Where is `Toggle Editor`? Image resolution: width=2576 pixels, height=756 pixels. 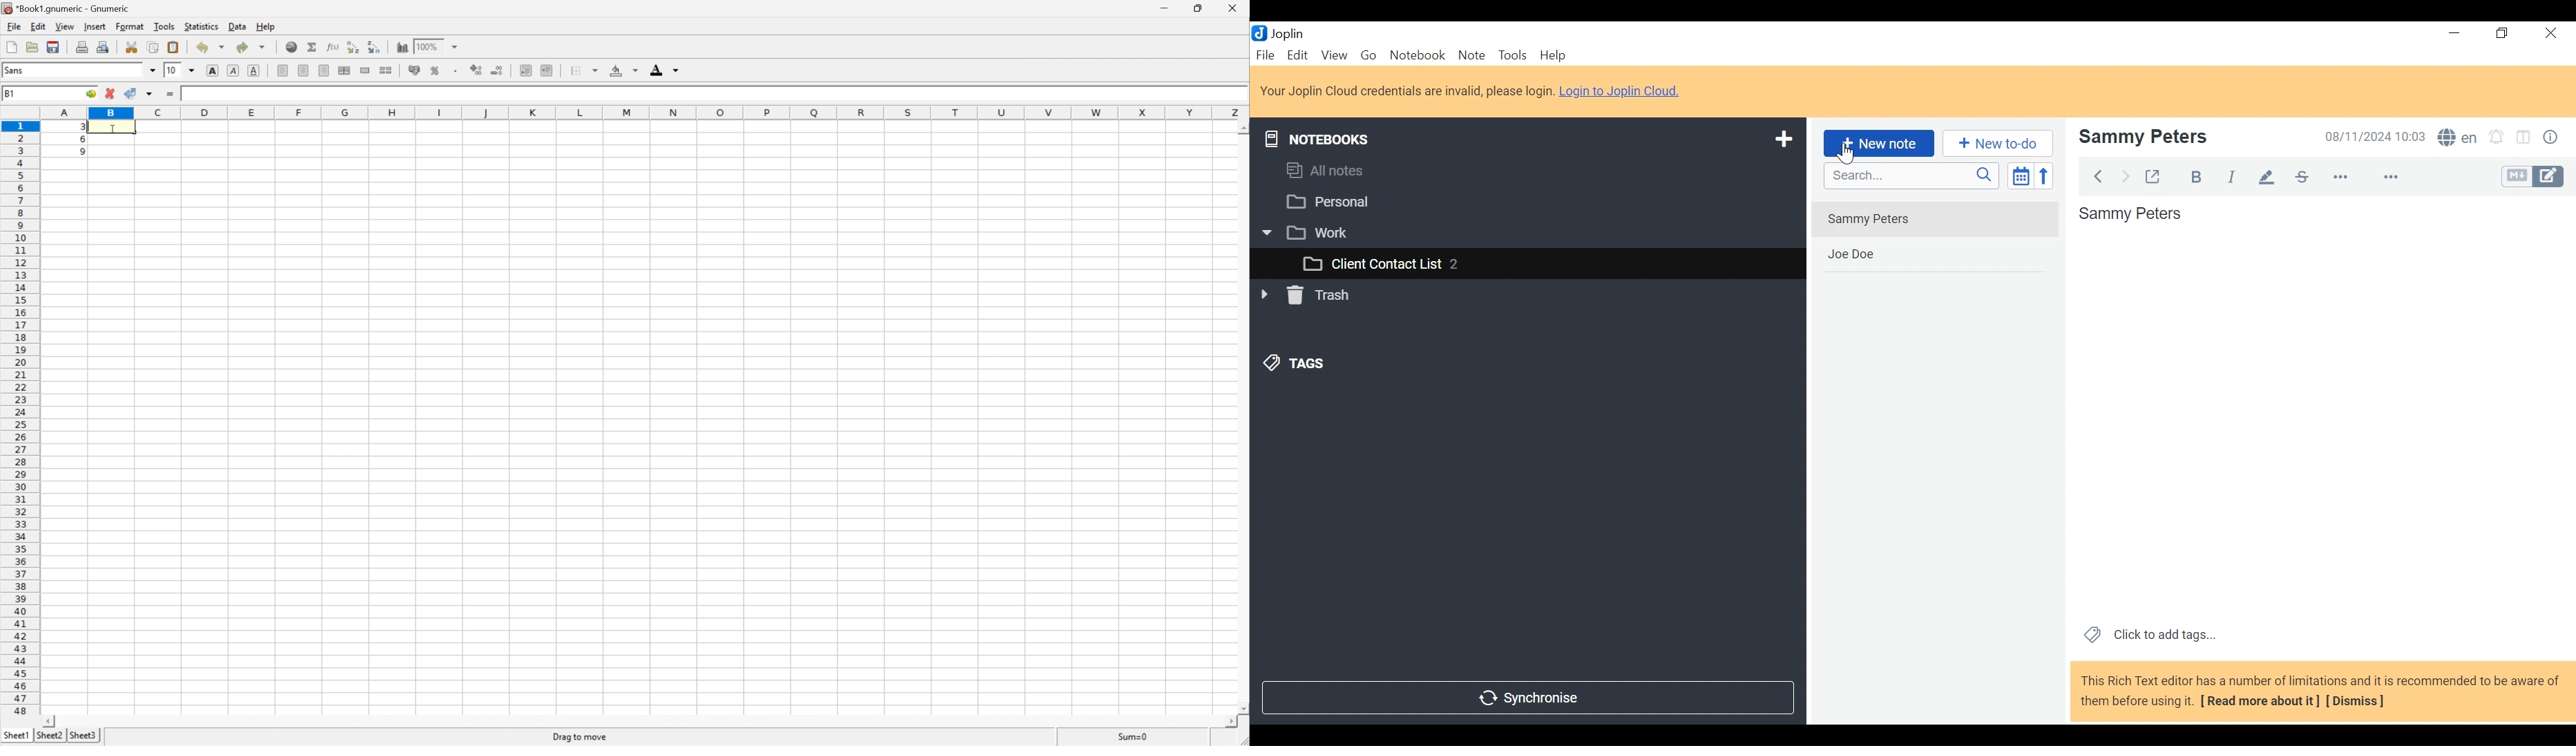
Toggle Editor is located at coordinates (2533, 175).